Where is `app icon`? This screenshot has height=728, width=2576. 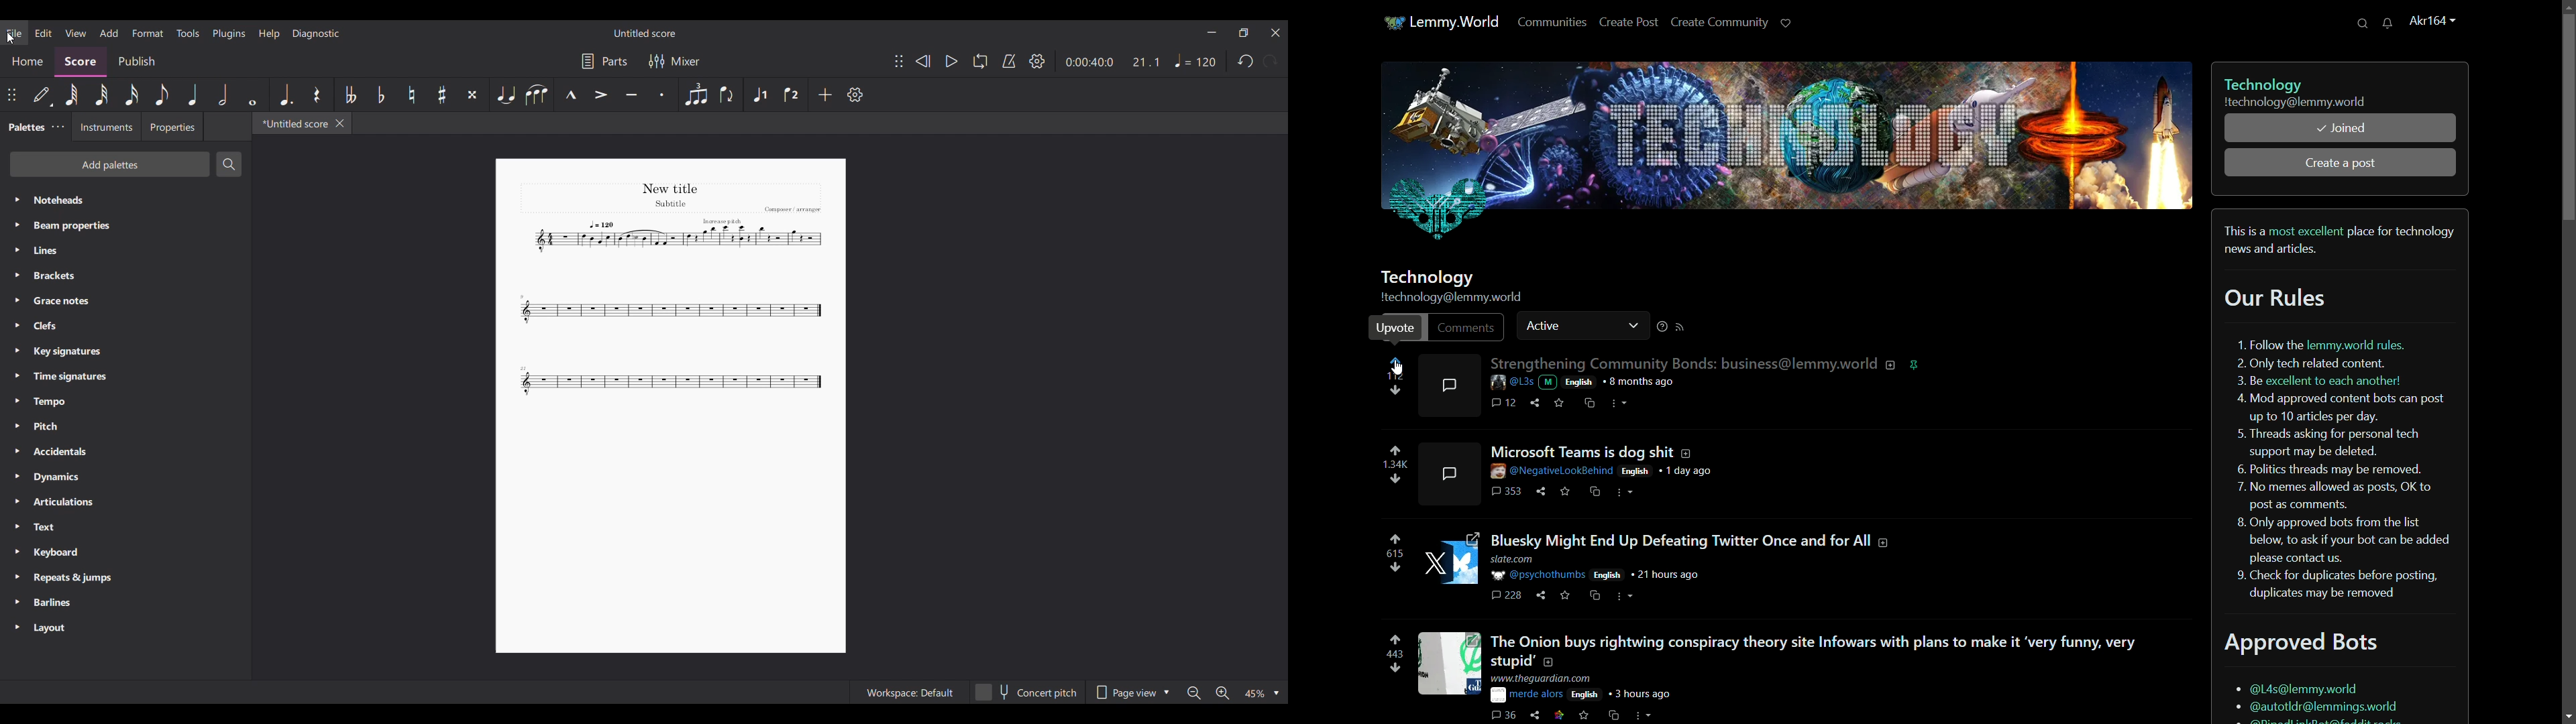
app icon is located at coordinates (1393, 23).